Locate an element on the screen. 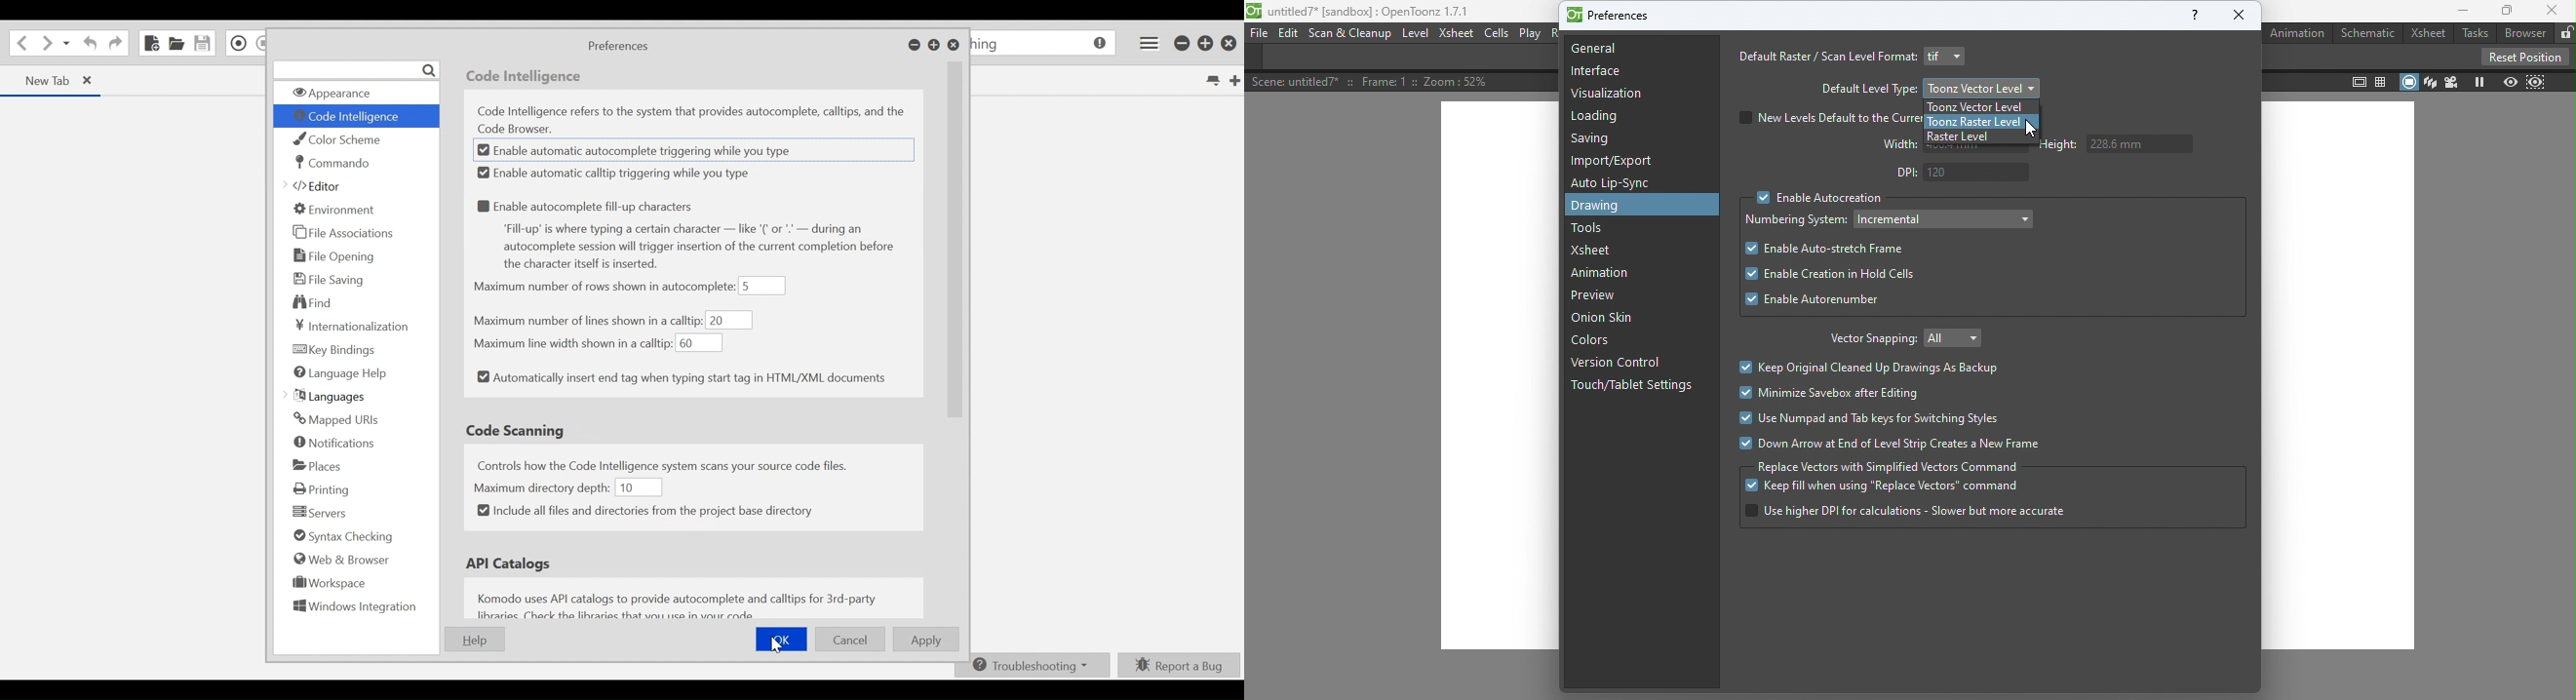  Mapped URLs is located at coordinates (335, 419).